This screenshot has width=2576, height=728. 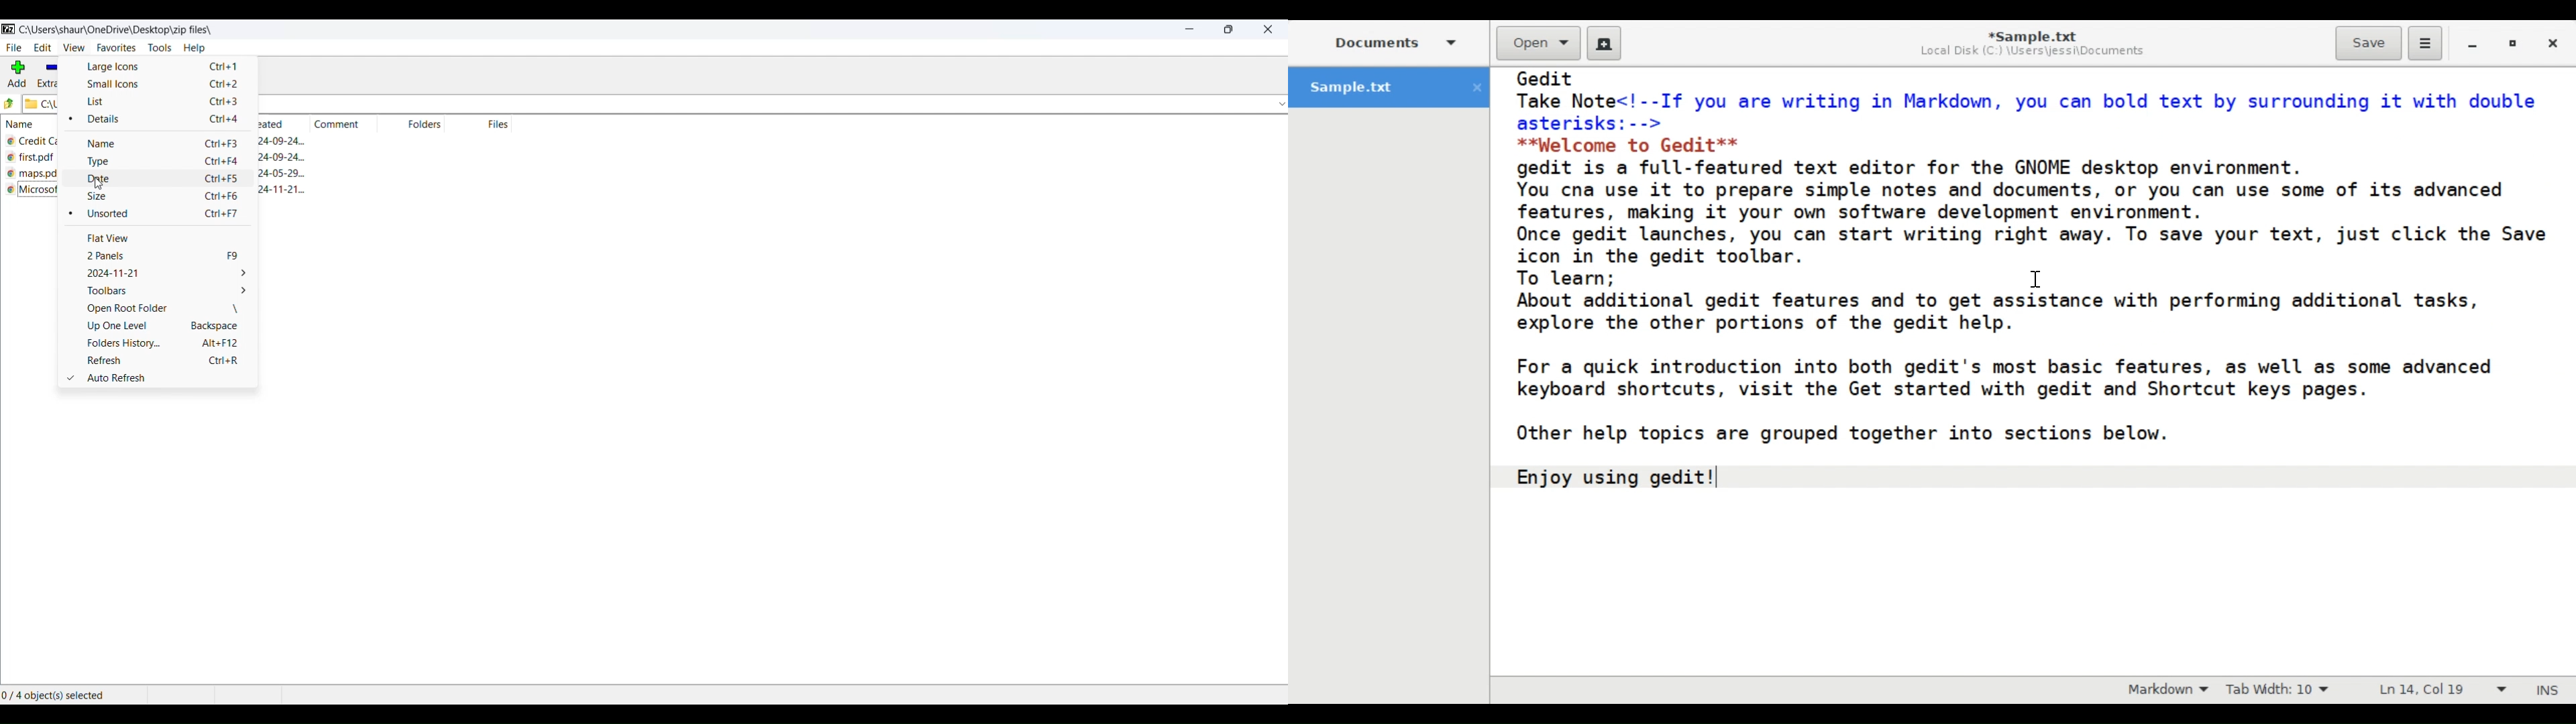 What do you see at coordinates (1189, 29) in the screenshot?
I see `minimize` at bounding box center [1189, 29].